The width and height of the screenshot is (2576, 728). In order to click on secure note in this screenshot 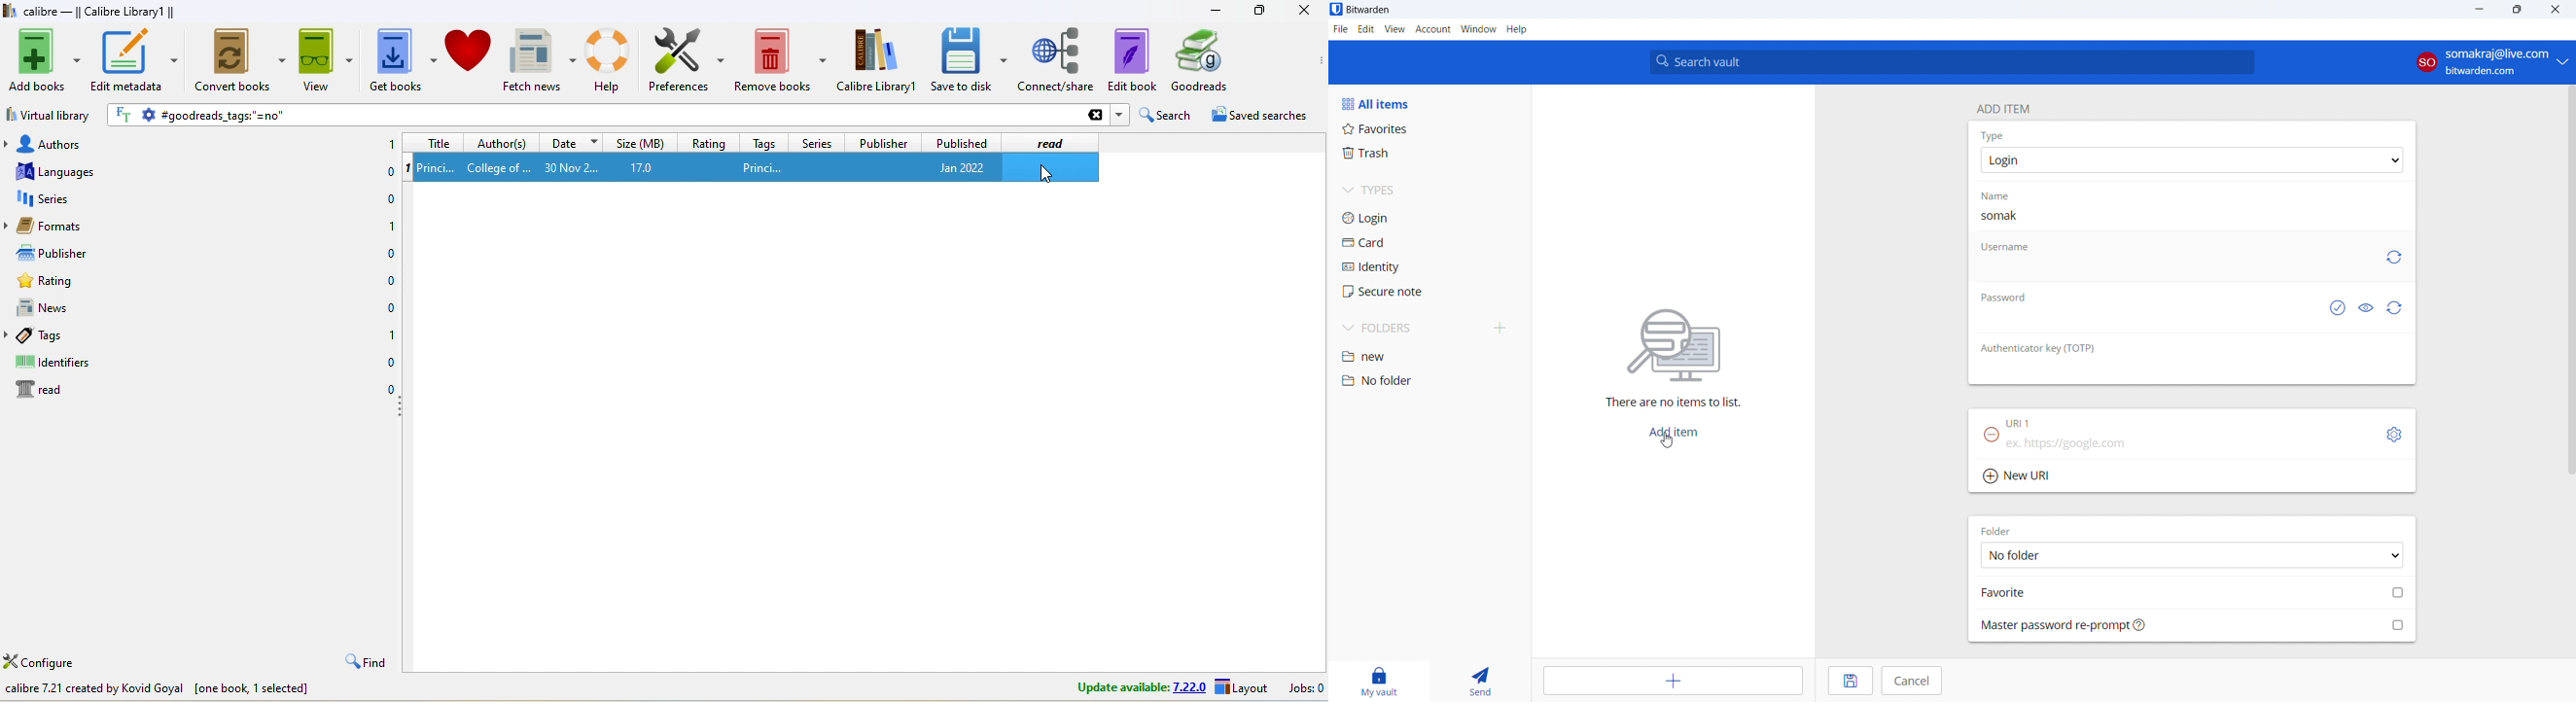, I will do `click(1430, 291)`.